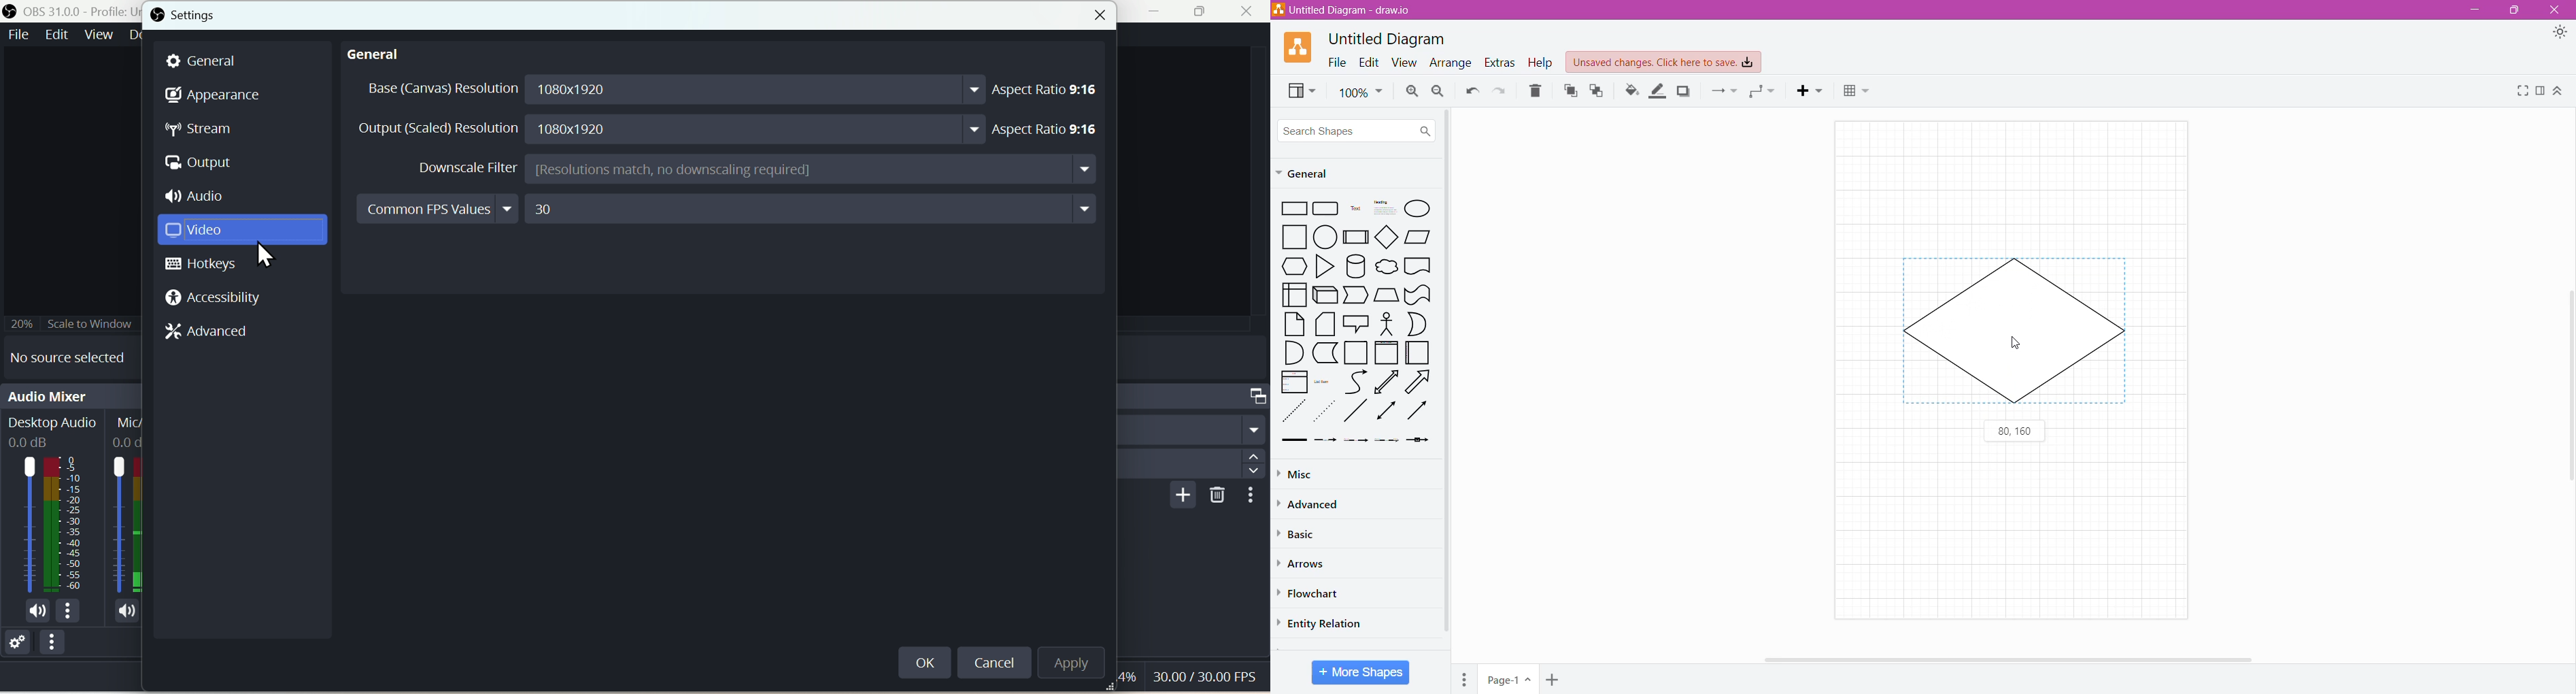 The height and width of the screenshot is (700, 2576). What do you see at coordinates (1570, 91) in the screenshot?
I see `To Front` at bounding box center [1570, 91].